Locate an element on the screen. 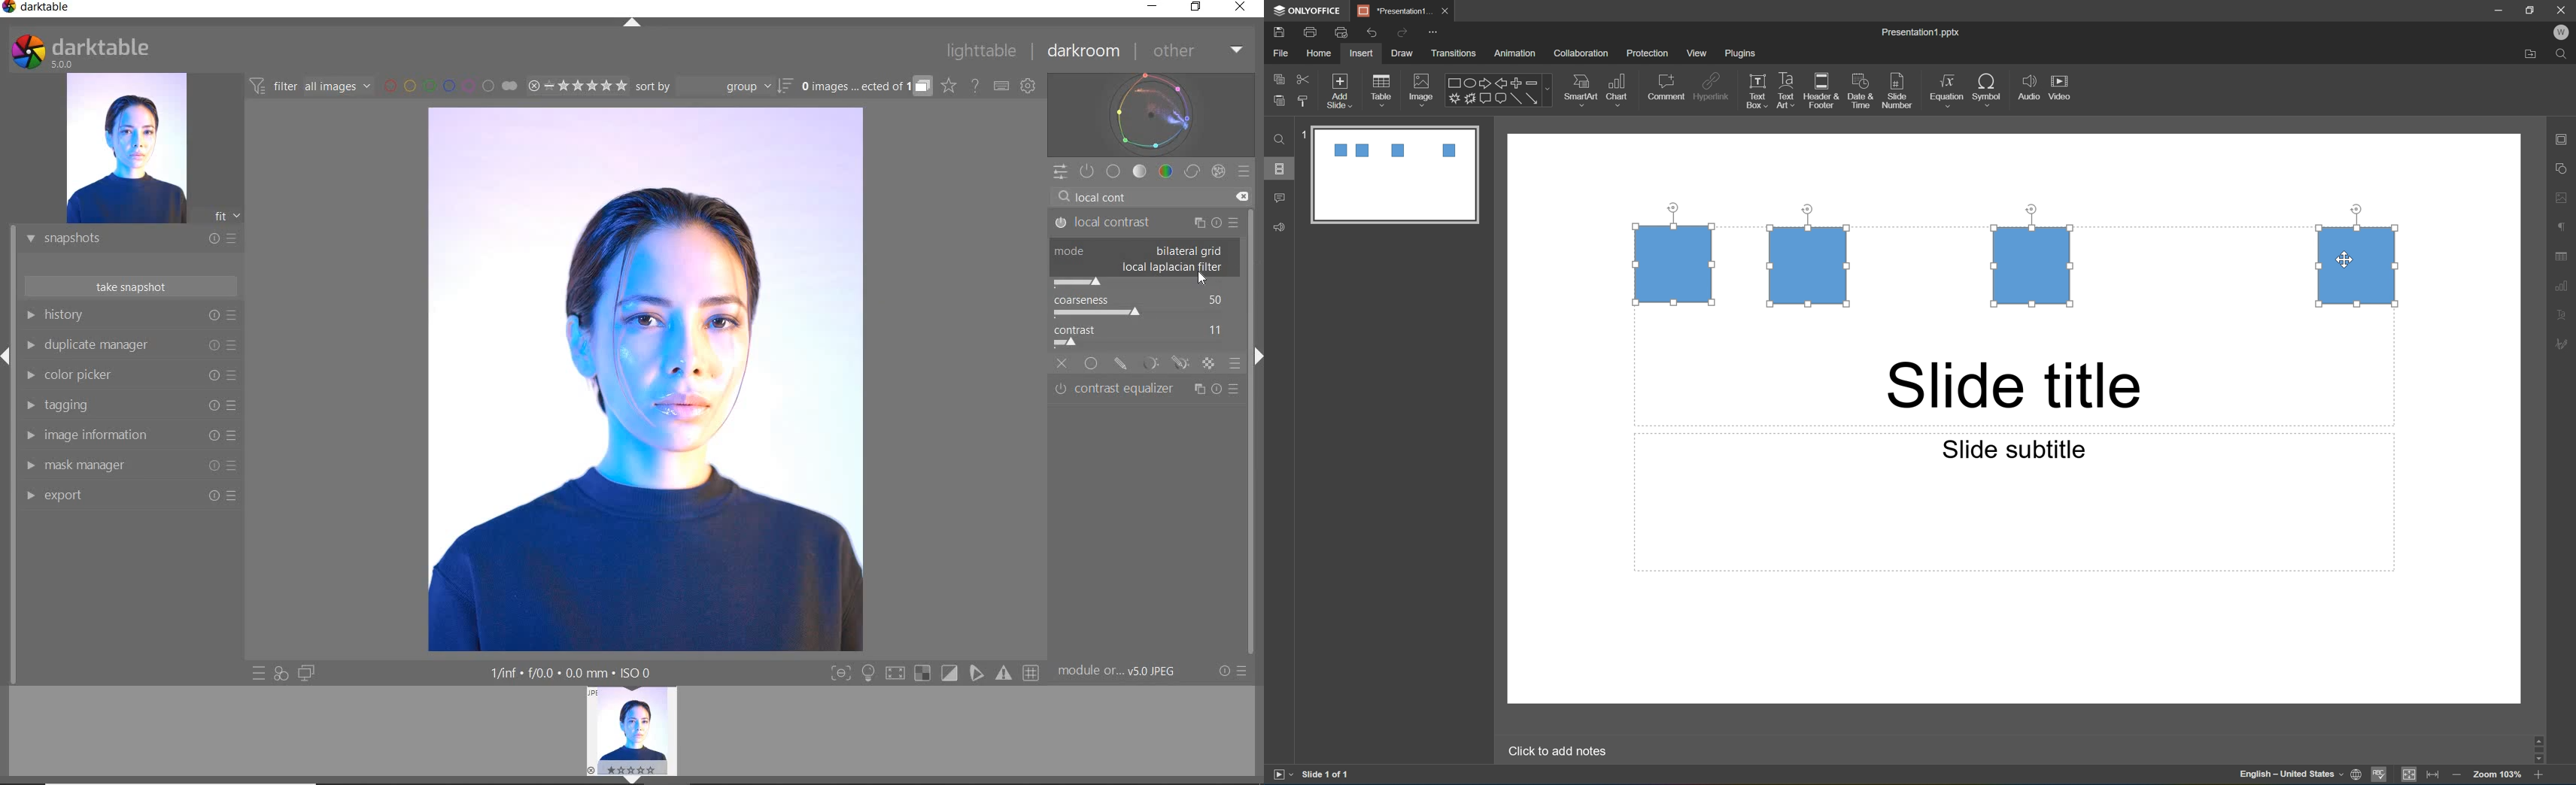 The width and height of the screenshot is (2576, 812). slide 1 is located at coordinates (1387, 174).